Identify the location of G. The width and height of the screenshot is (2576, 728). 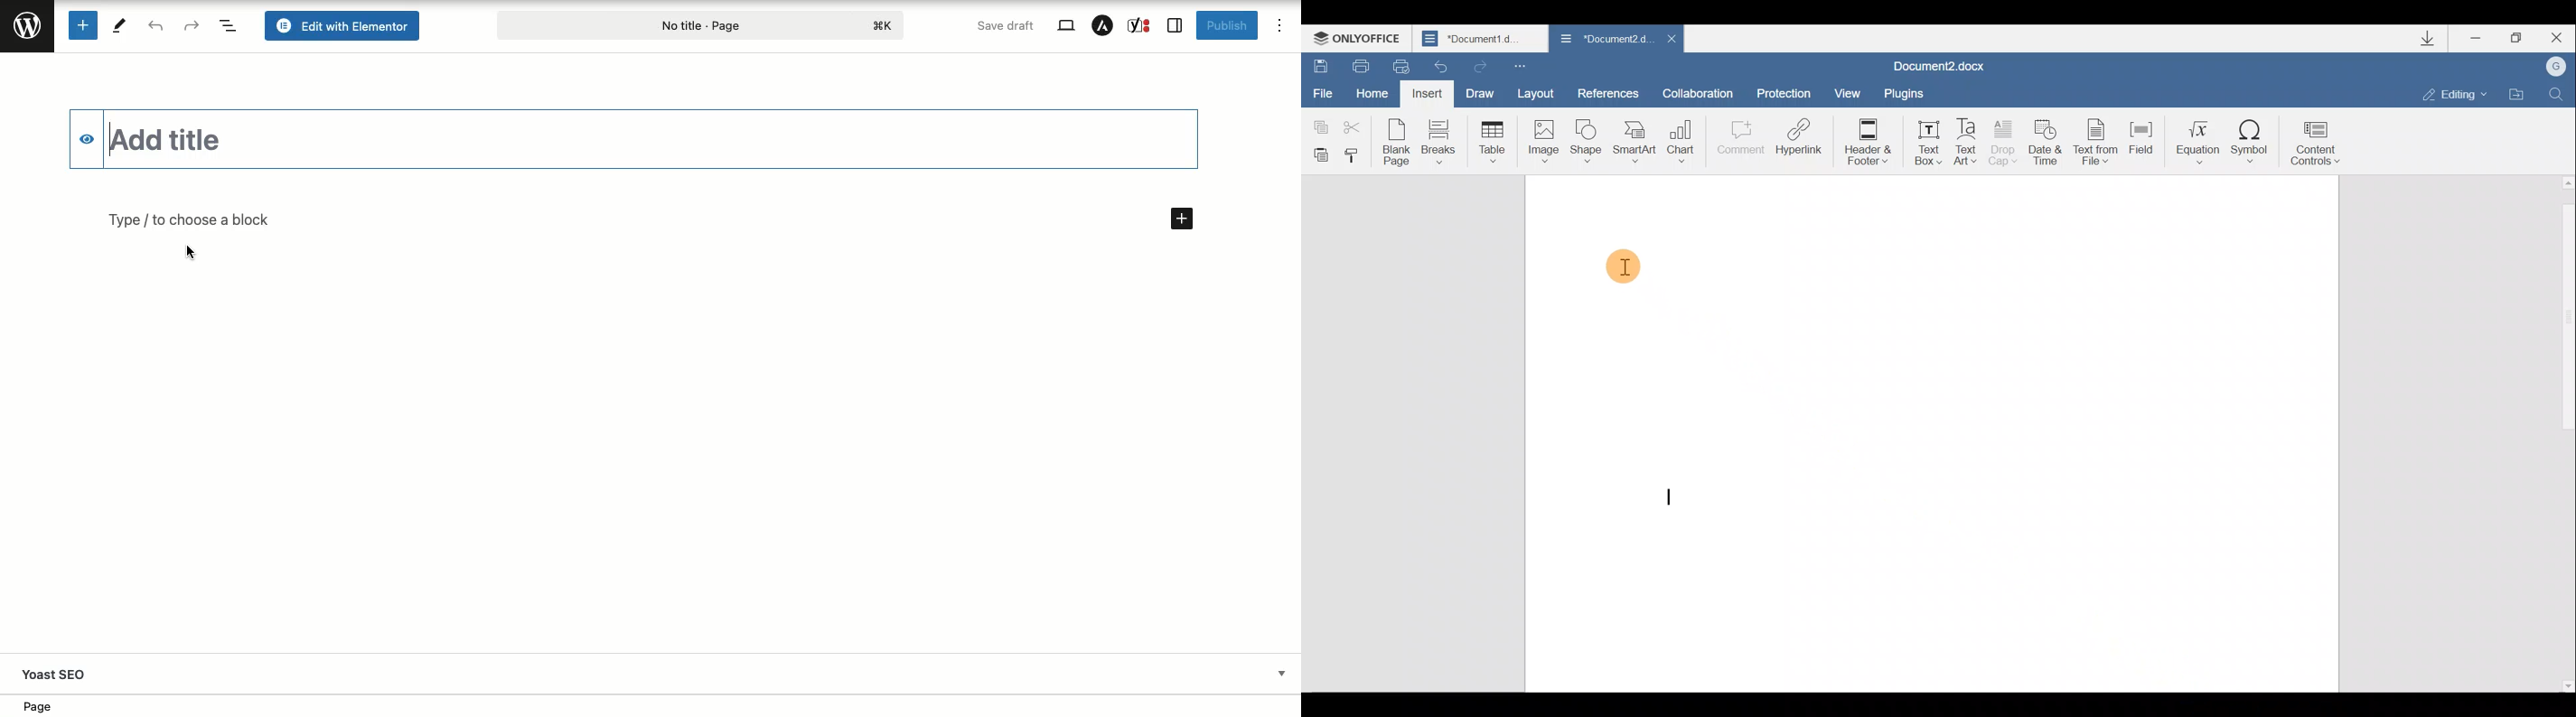
(2558, 66).